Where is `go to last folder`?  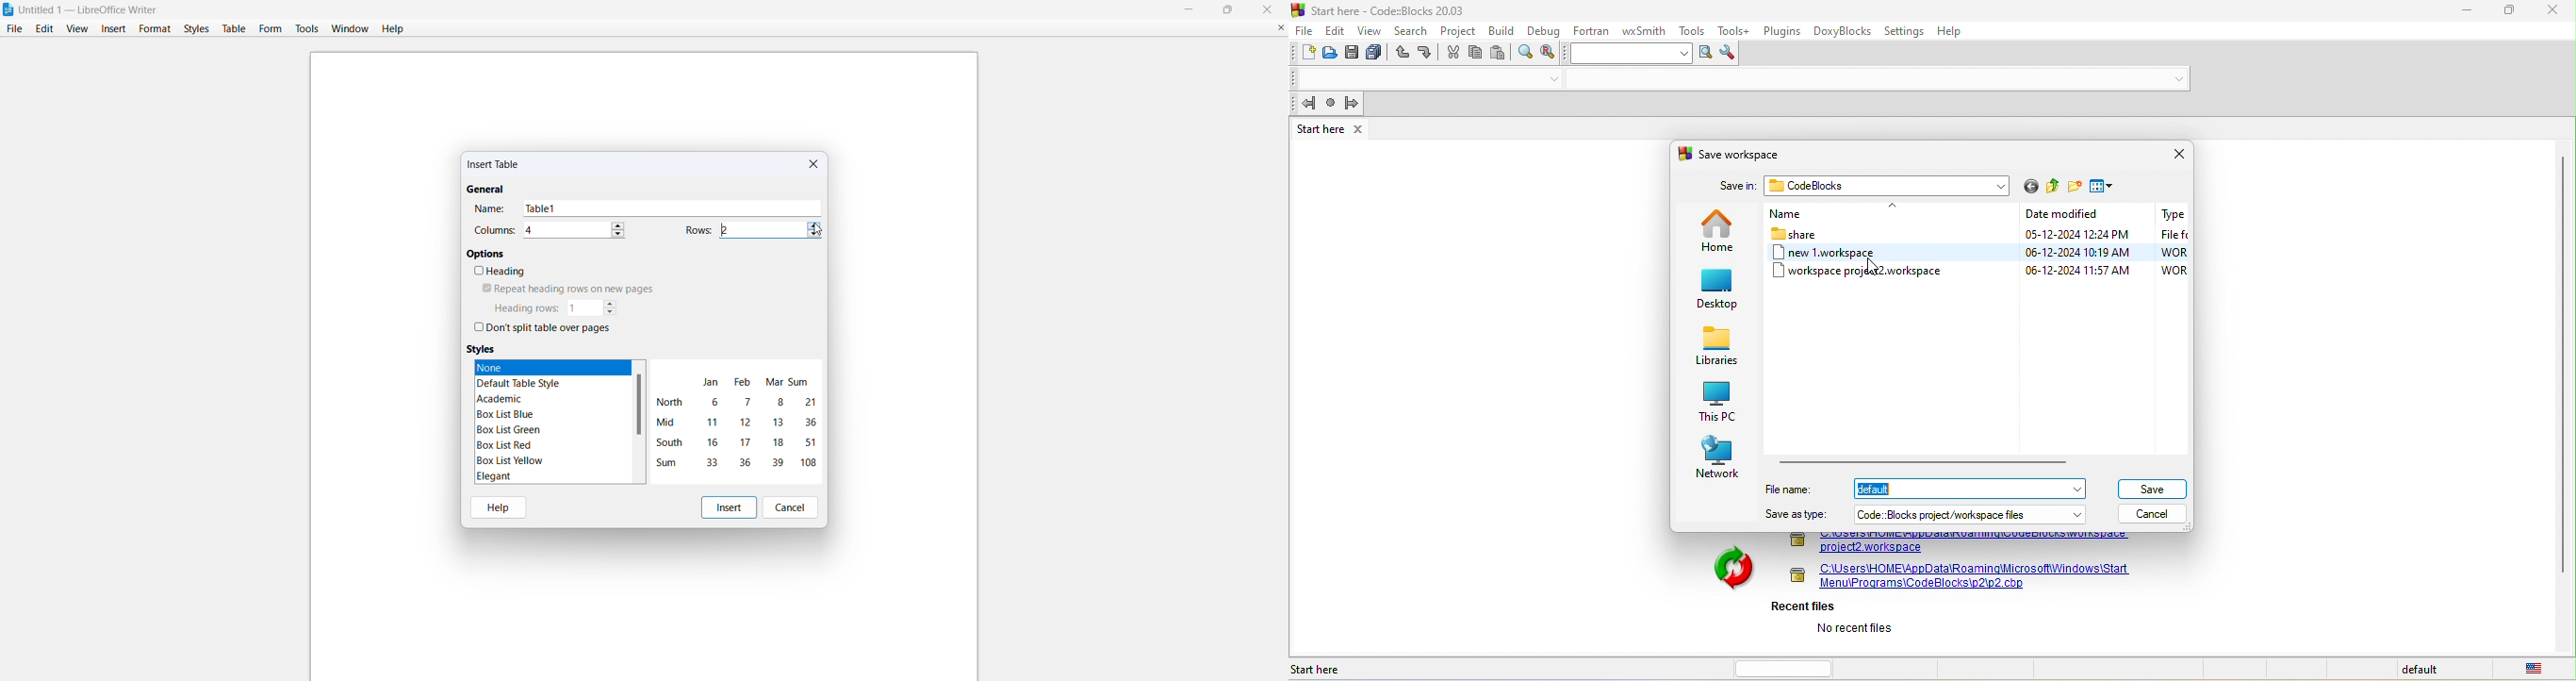
go to last folder is located at coordinates (2030, 187).